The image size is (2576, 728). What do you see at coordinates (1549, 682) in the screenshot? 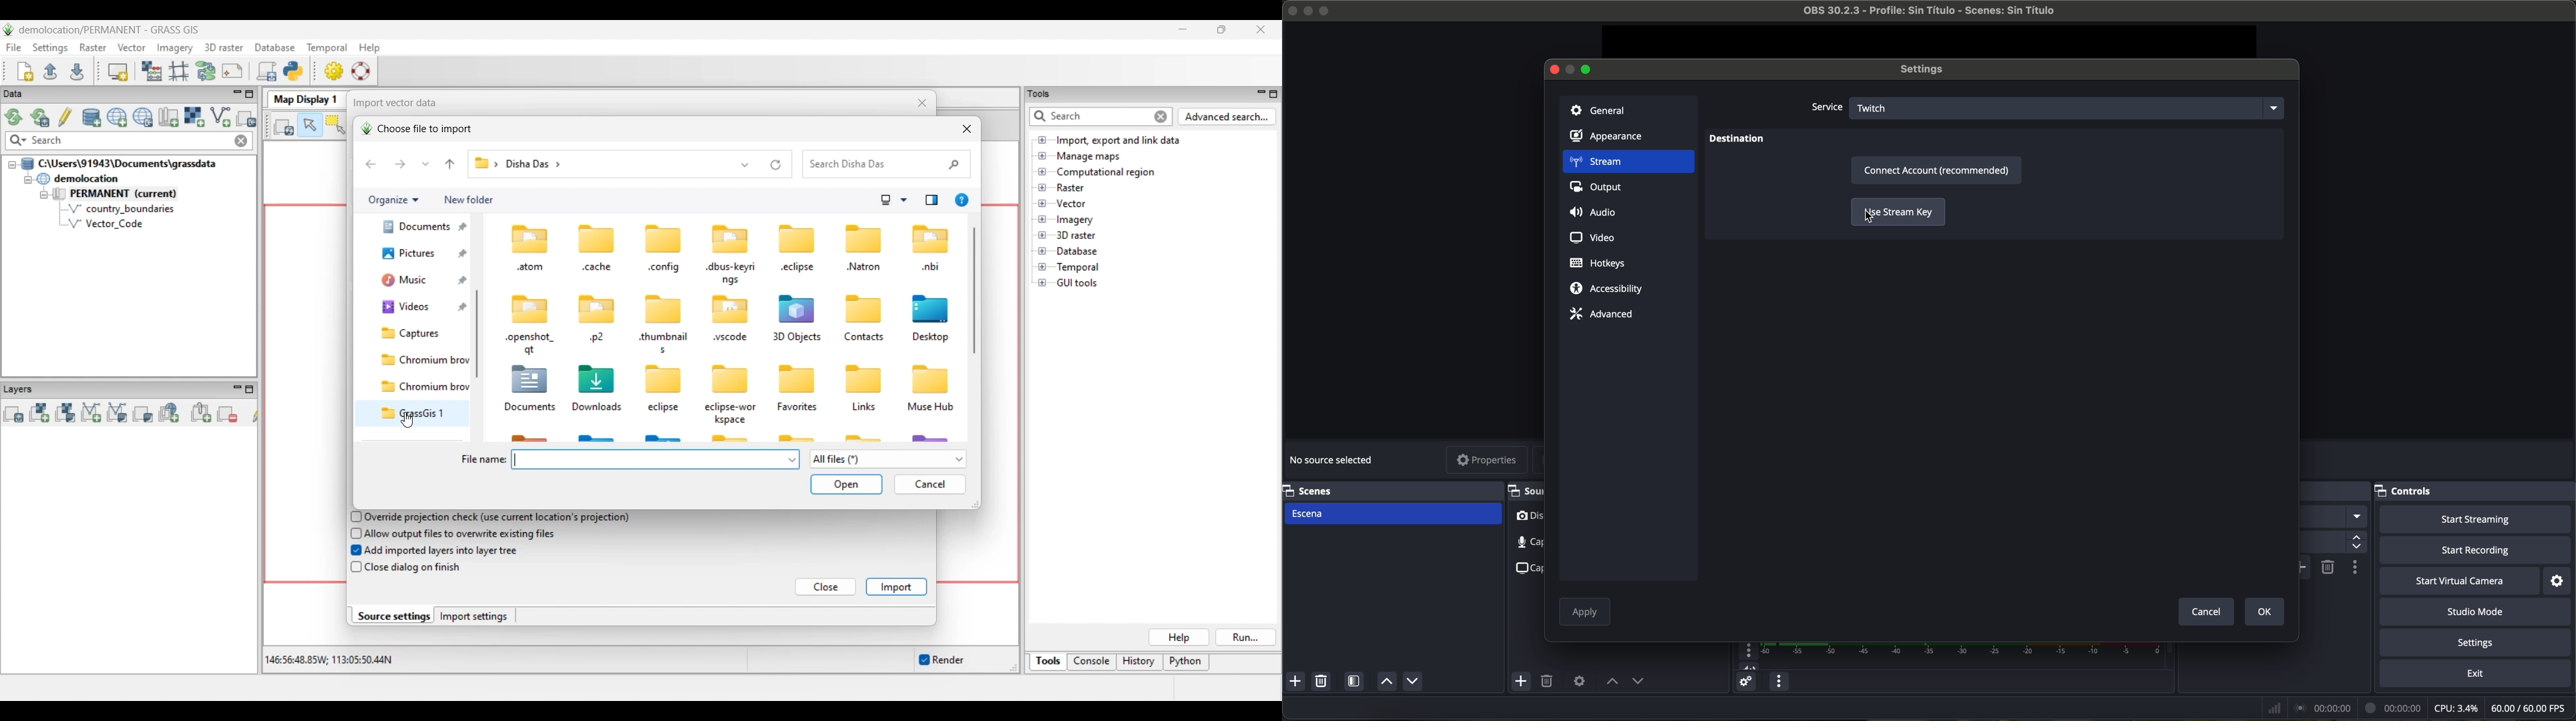
I see `remove selected source` at bounding box center [1549, 682].